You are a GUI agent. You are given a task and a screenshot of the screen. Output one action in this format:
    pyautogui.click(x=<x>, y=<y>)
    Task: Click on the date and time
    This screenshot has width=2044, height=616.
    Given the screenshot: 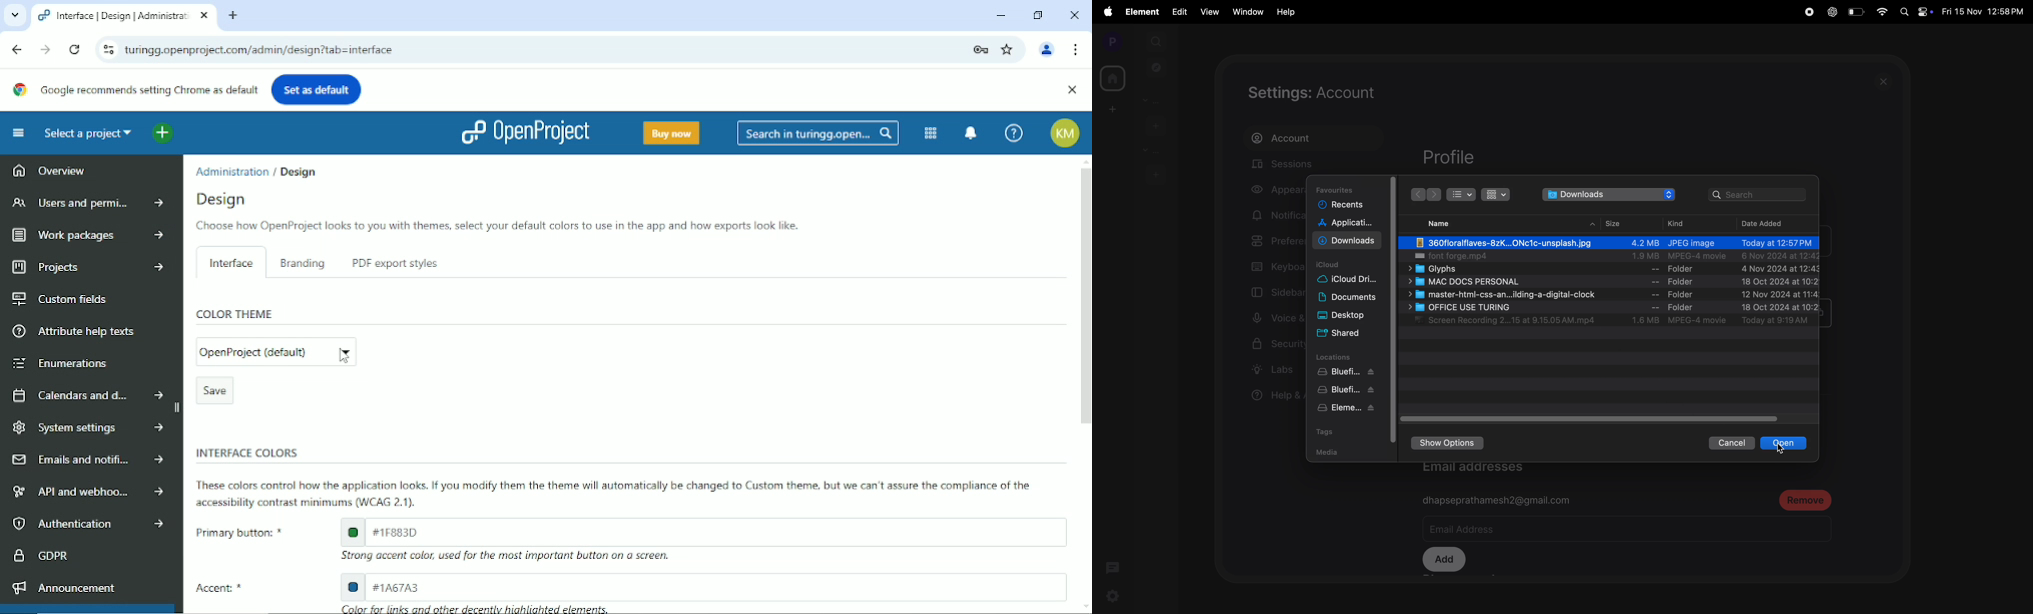 What is the action you would take?
    pyautogui.click(x=1985, y=13)
    